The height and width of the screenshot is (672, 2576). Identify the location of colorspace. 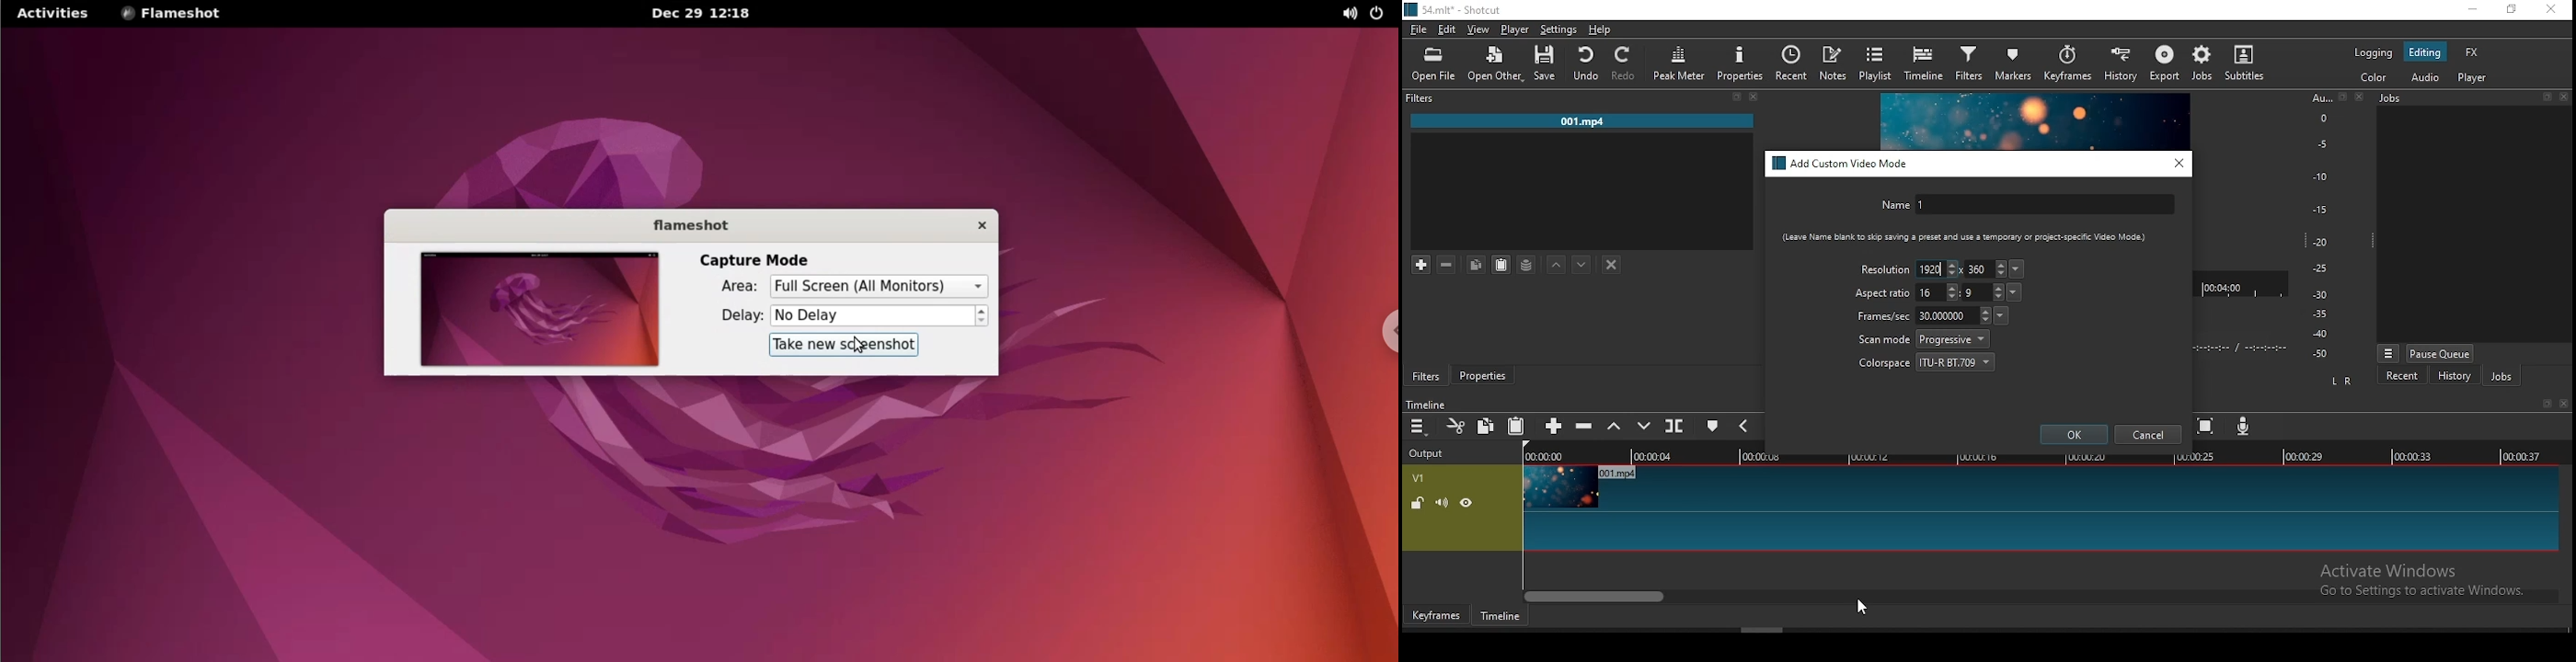
(1927, 360).